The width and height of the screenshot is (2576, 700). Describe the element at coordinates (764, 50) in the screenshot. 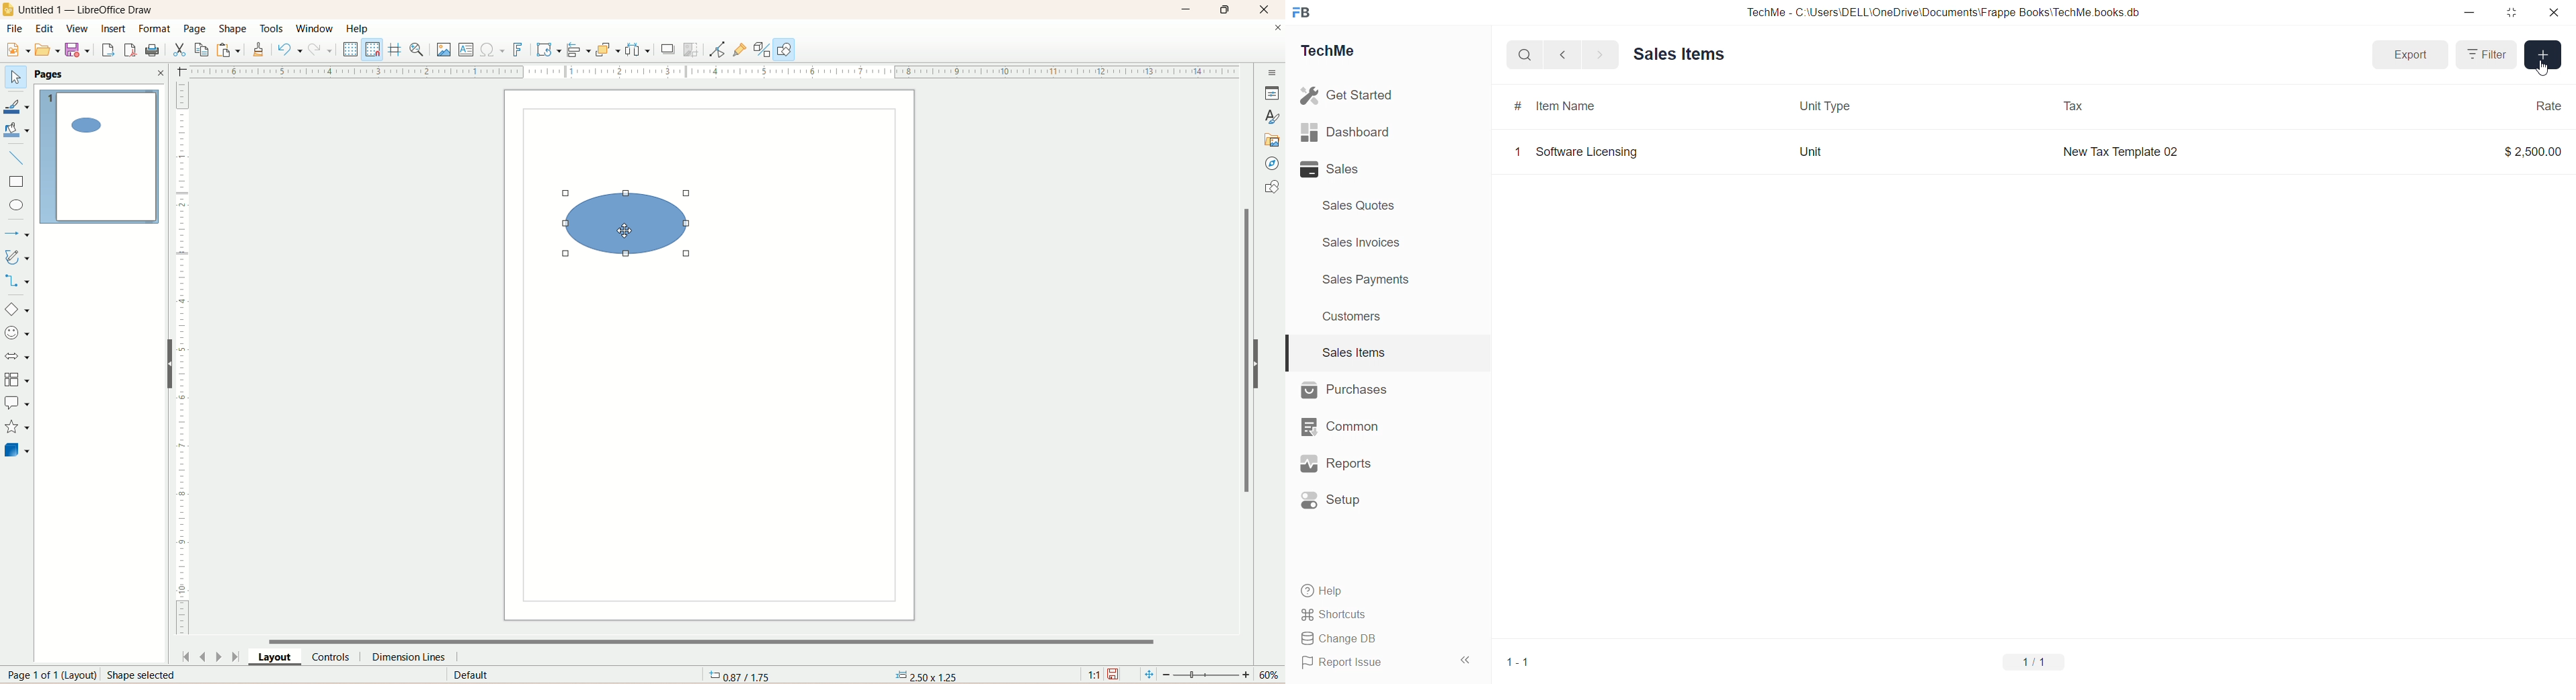

I see `toggle extrusion` at that location.